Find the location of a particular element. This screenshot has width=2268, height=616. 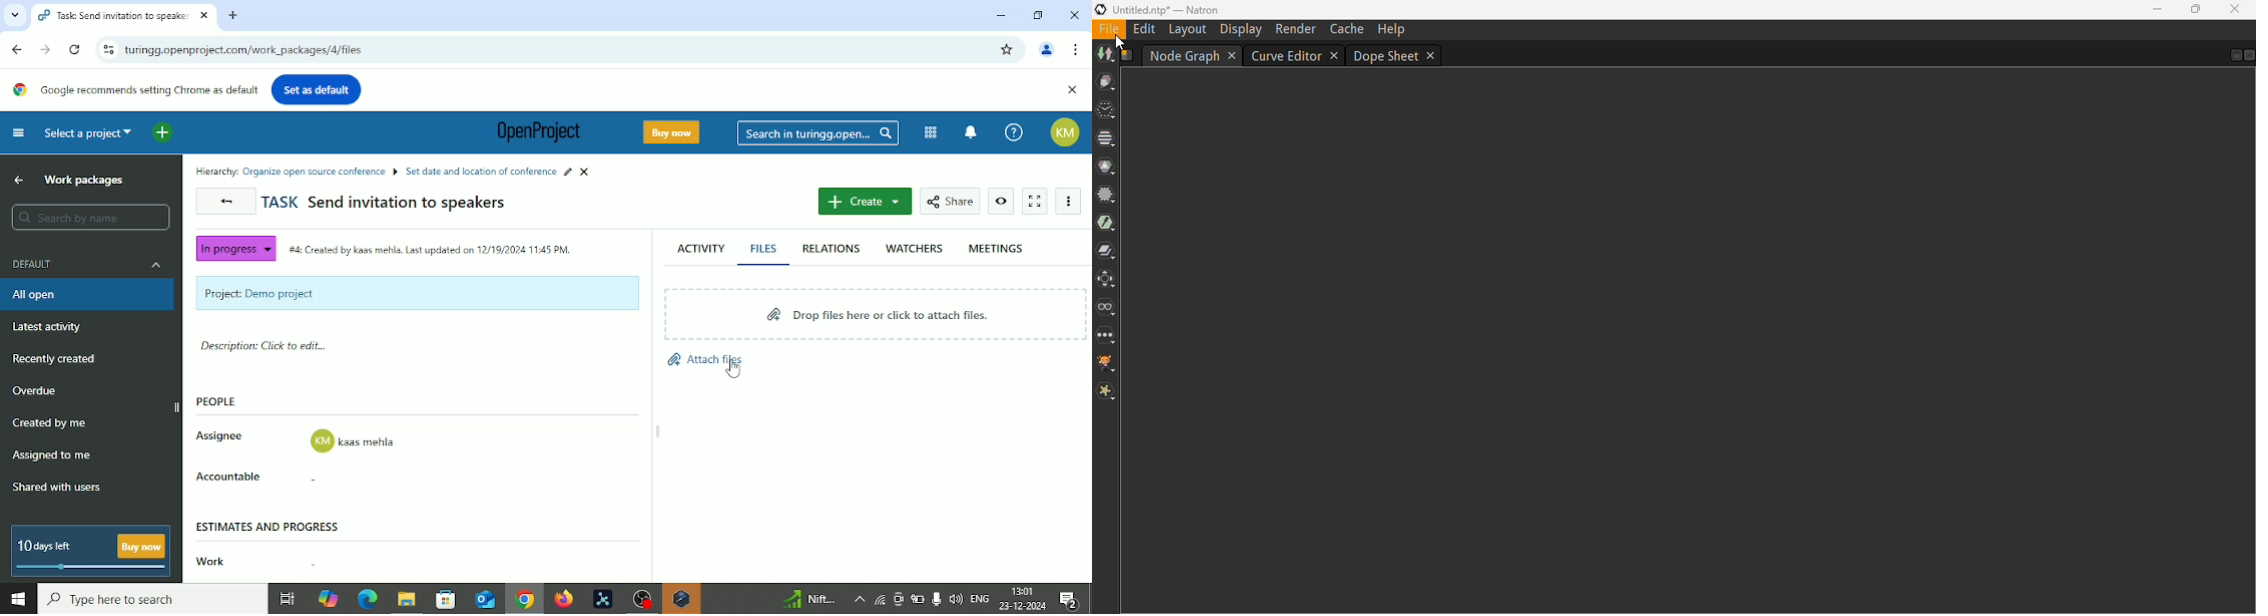

Default is located at coordinates (90, 263).